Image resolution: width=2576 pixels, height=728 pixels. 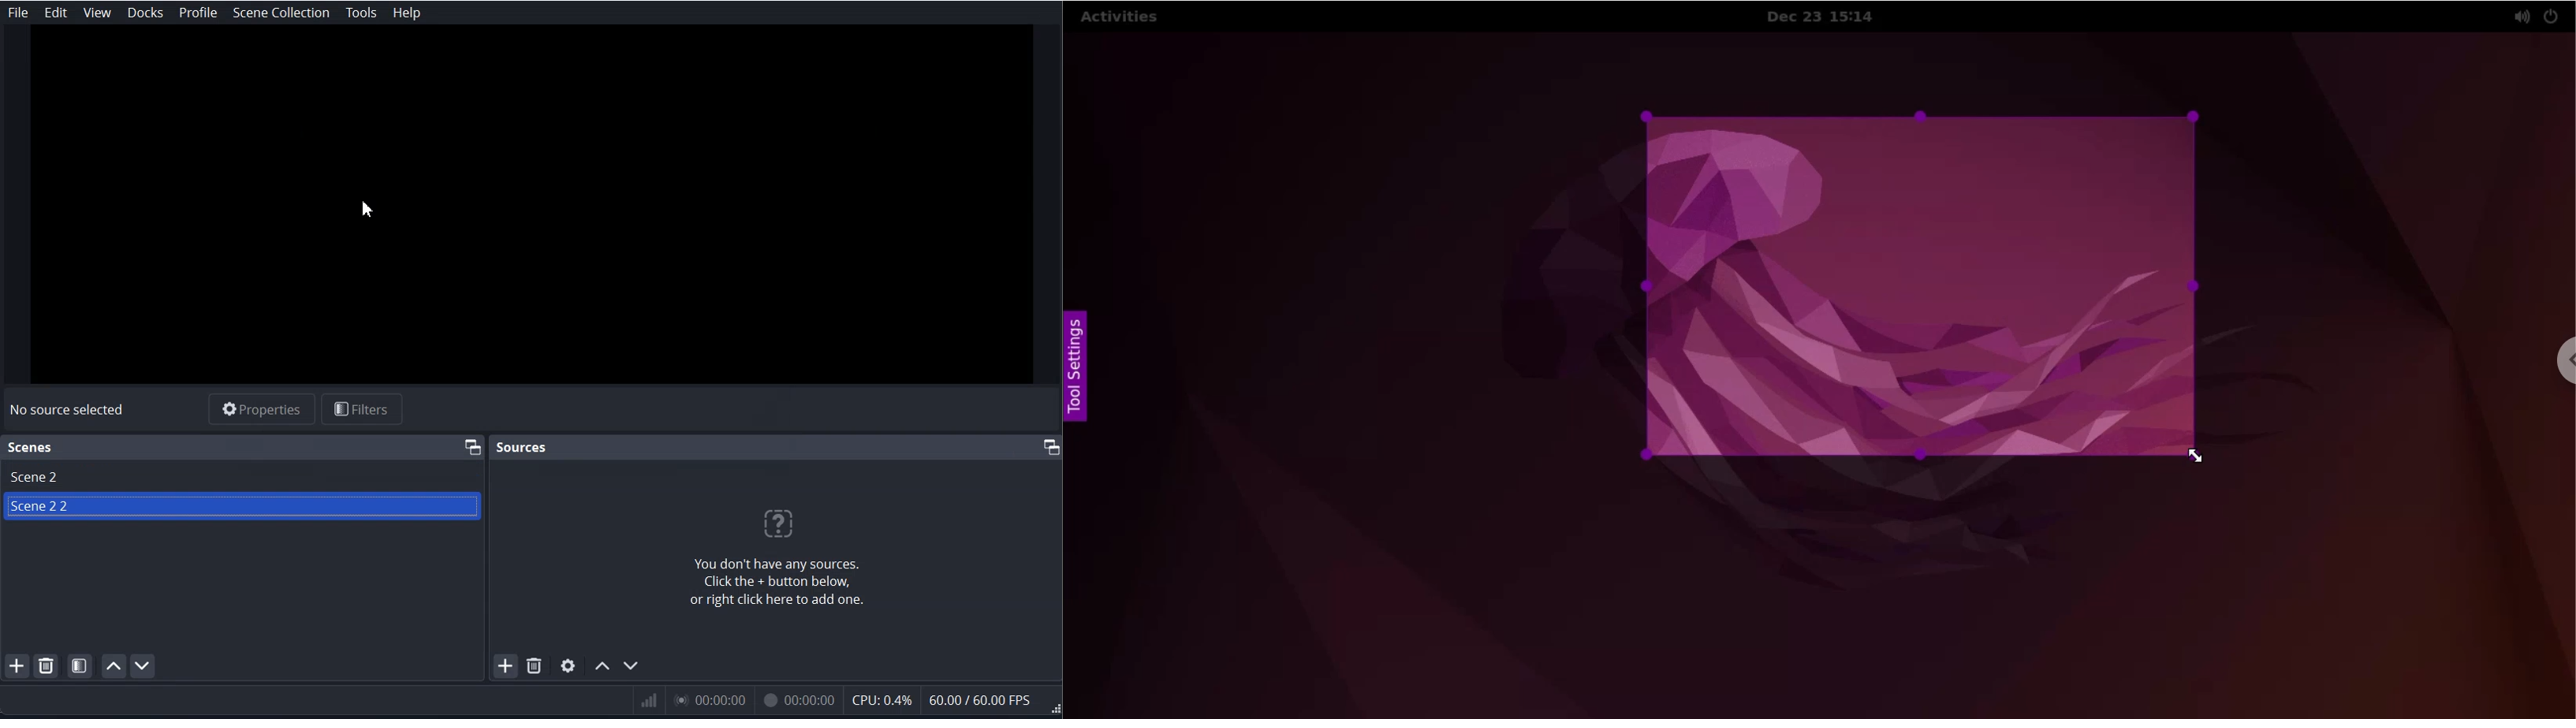 I want to click on Duplicate Scene File, so click(x=244, y=510).